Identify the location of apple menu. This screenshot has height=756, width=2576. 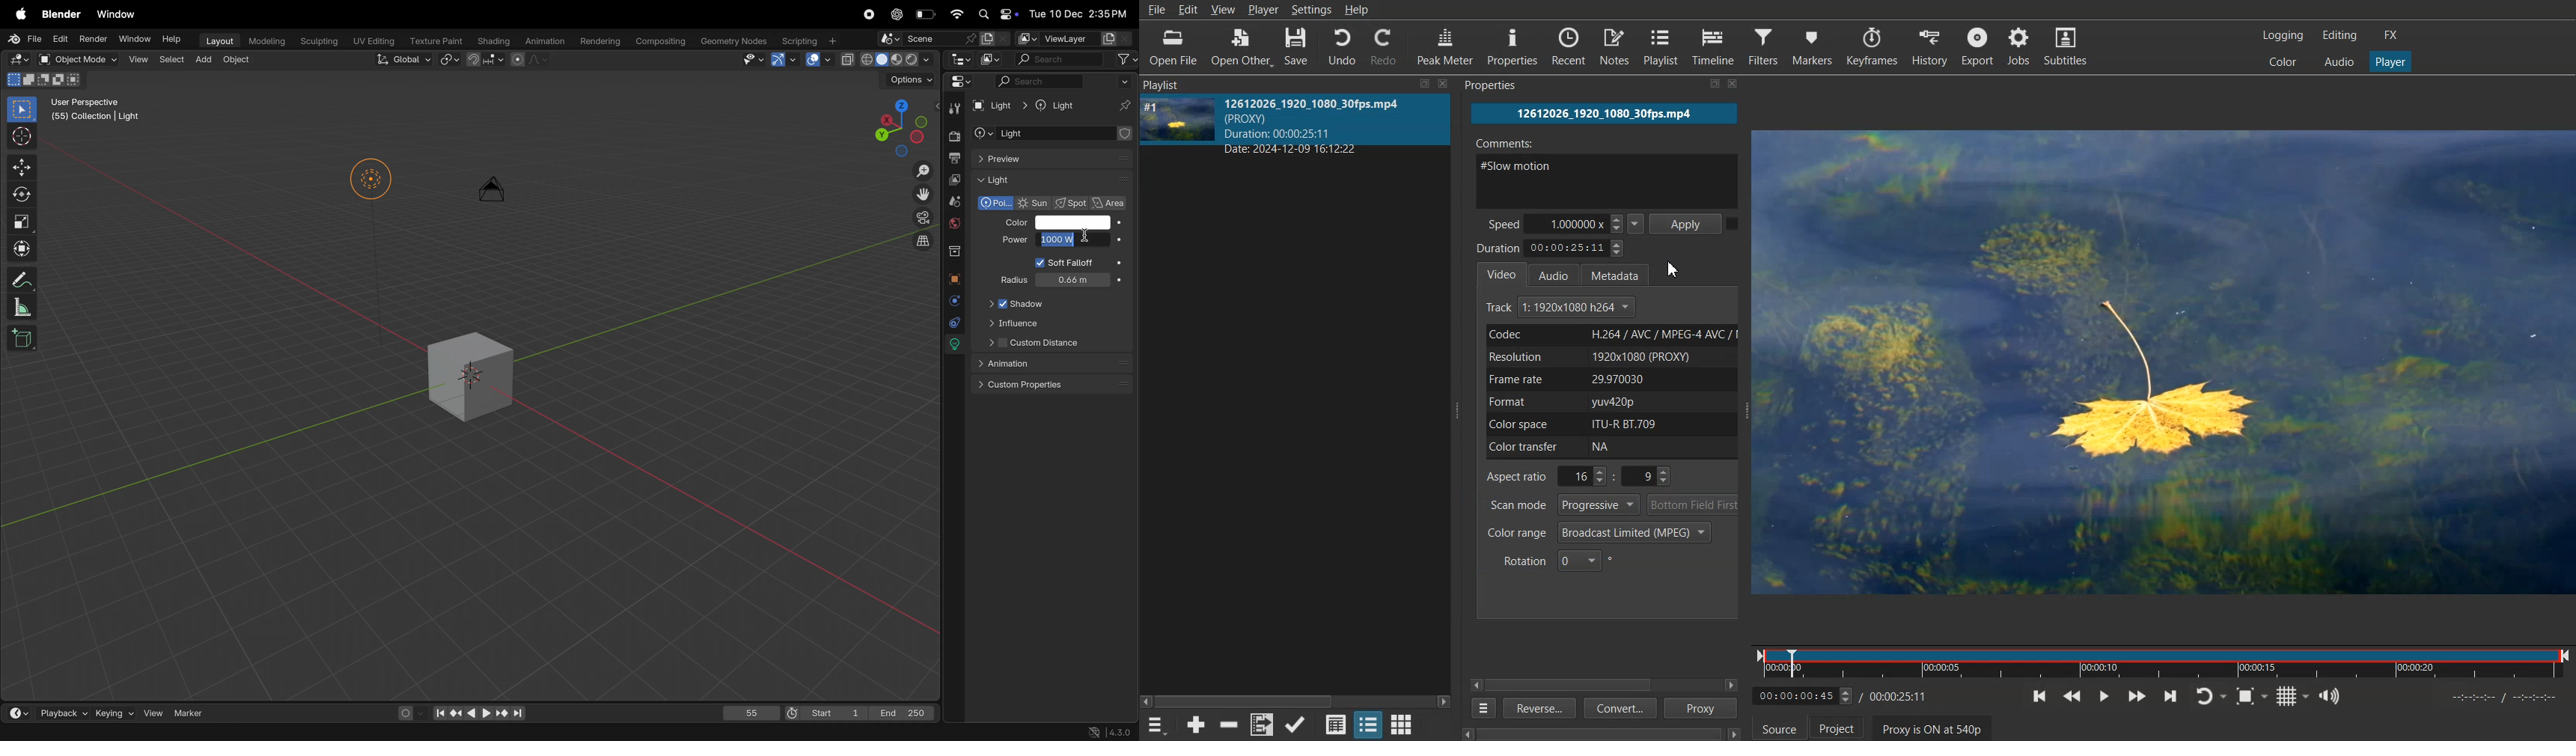
(17, 13).